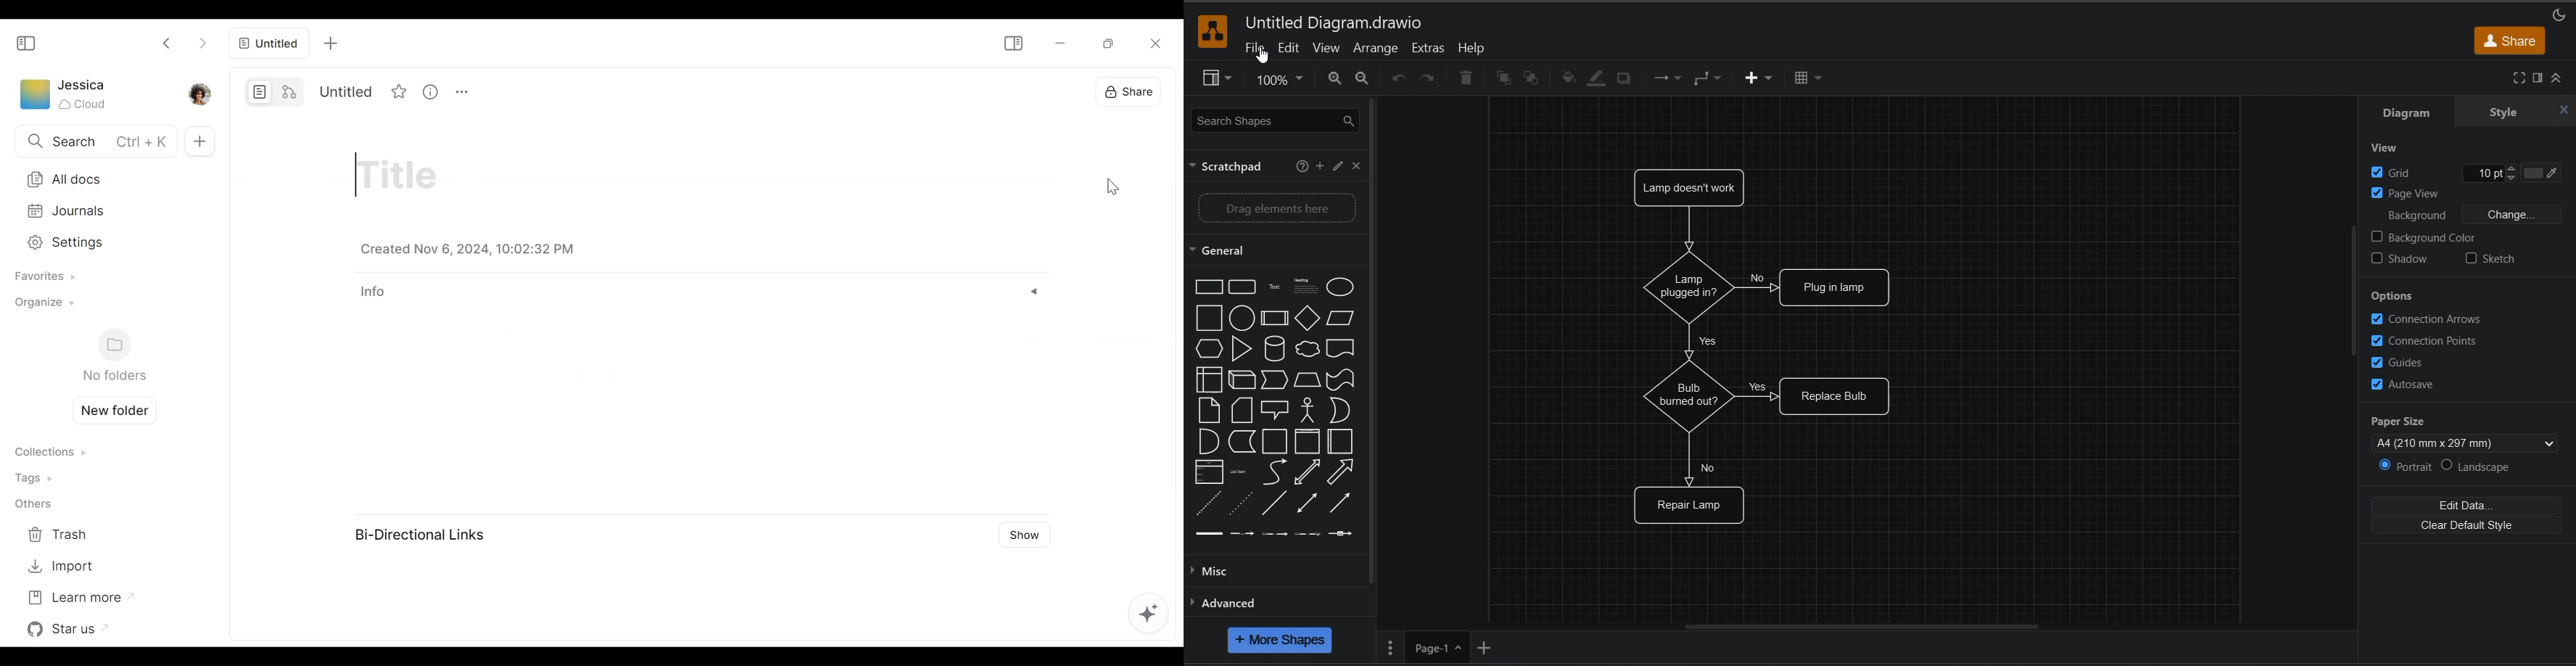 This screenshot has height=672, width=2576. Describe the element at coordinates (1860, 625) in the screenshot. I see `horizontal scroll bar` at that location.